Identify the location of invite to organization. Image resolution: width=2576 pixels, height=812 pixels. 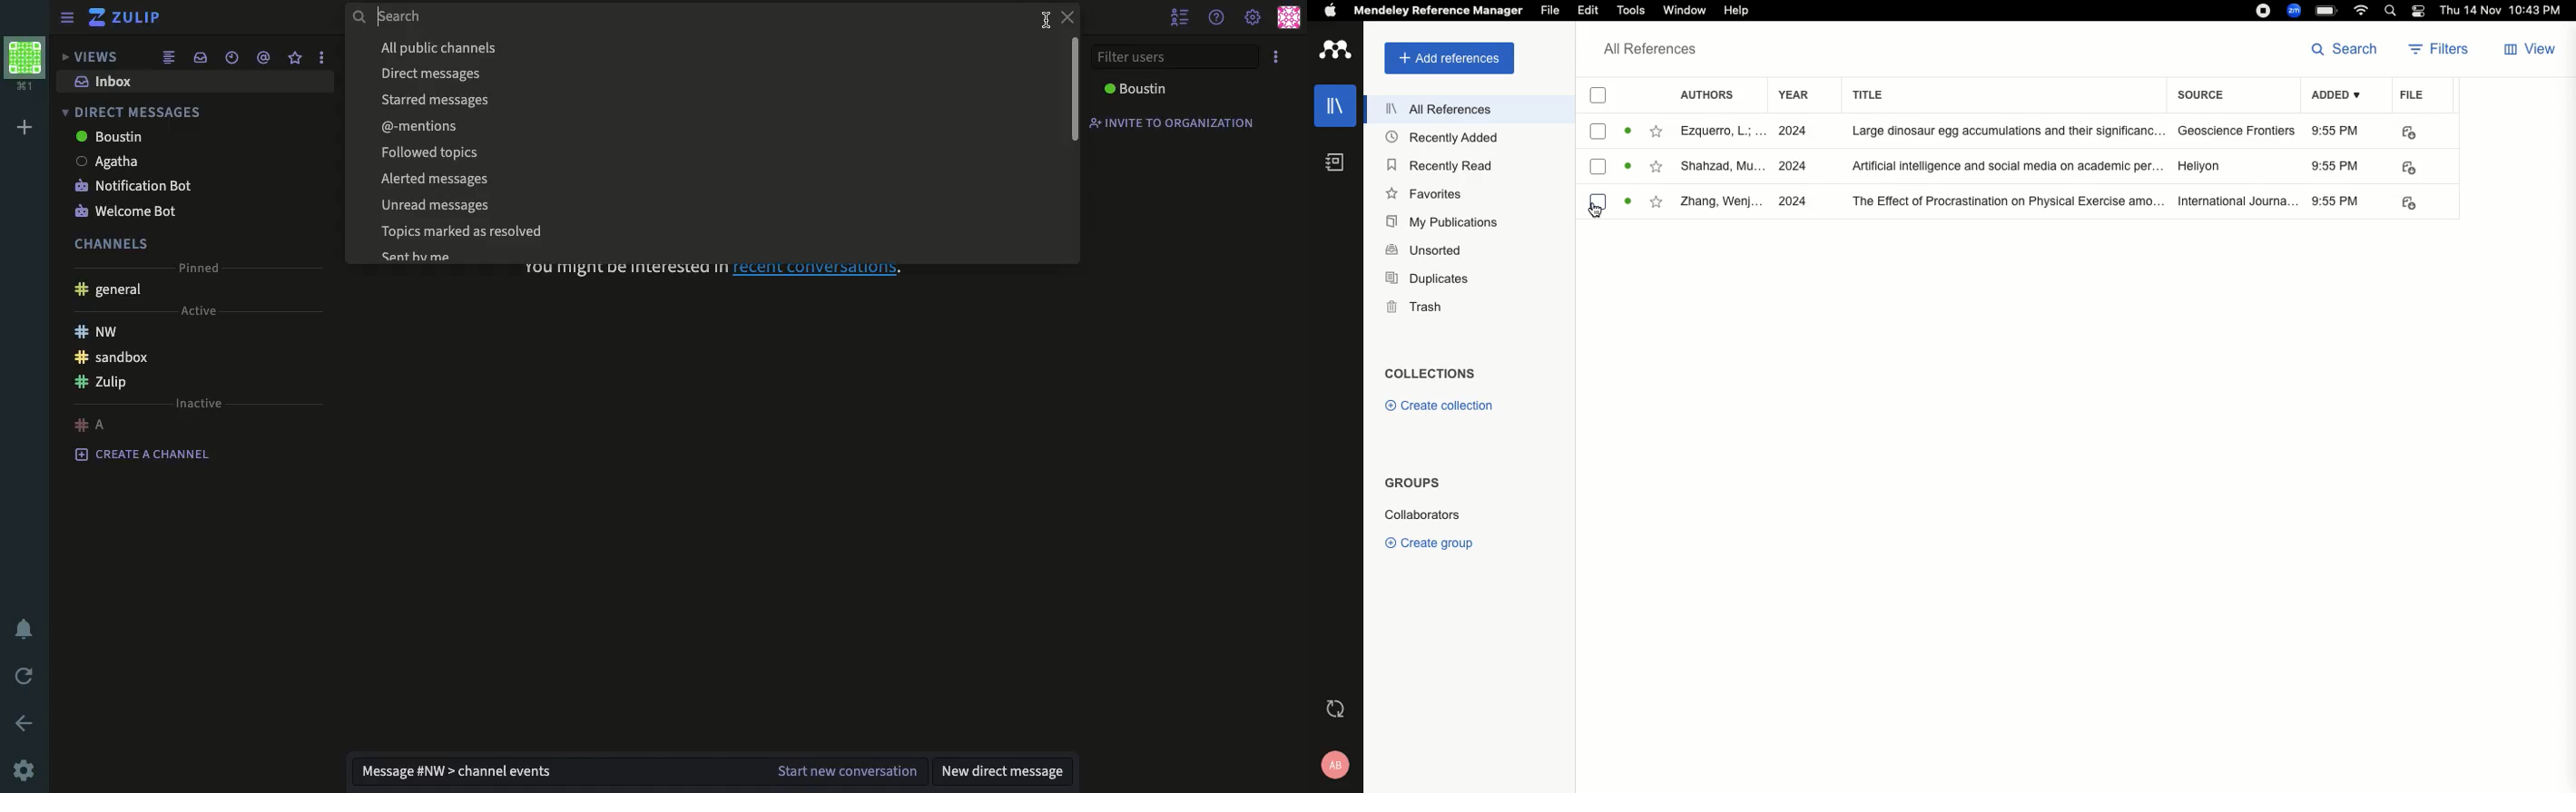
(1182, 123).